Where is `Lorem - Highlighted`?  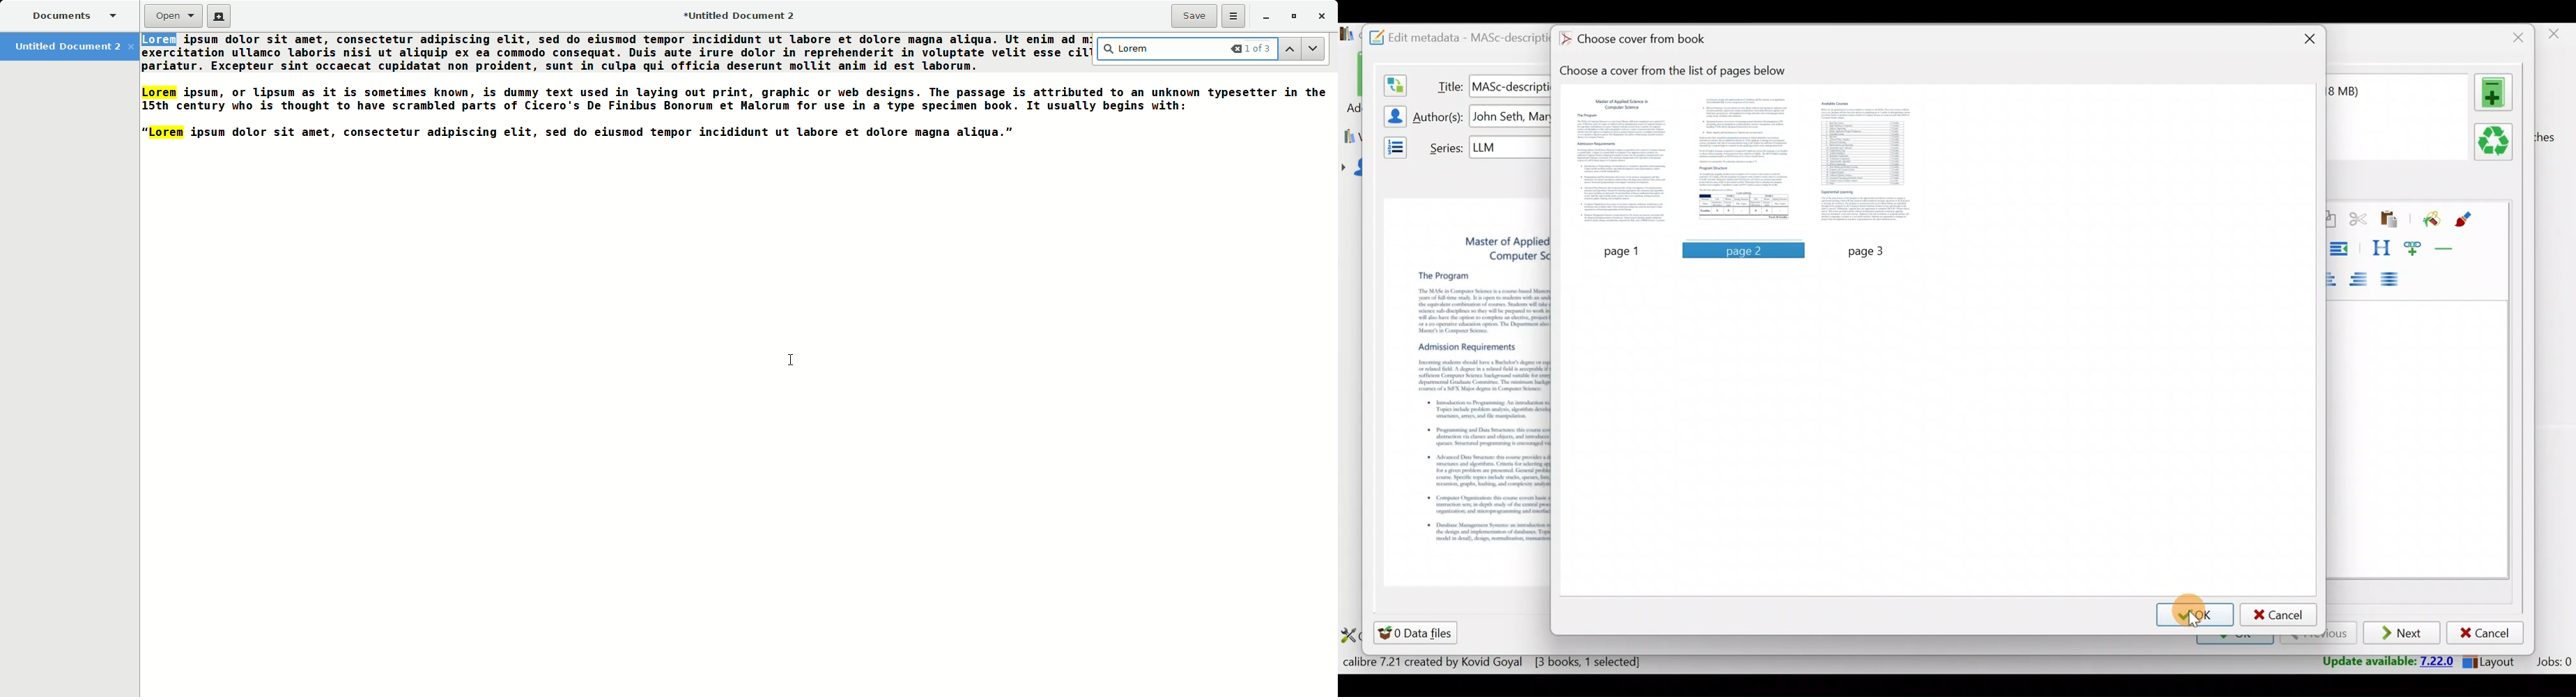 Lorem - Highlighted is located at coordinates (165, 133).